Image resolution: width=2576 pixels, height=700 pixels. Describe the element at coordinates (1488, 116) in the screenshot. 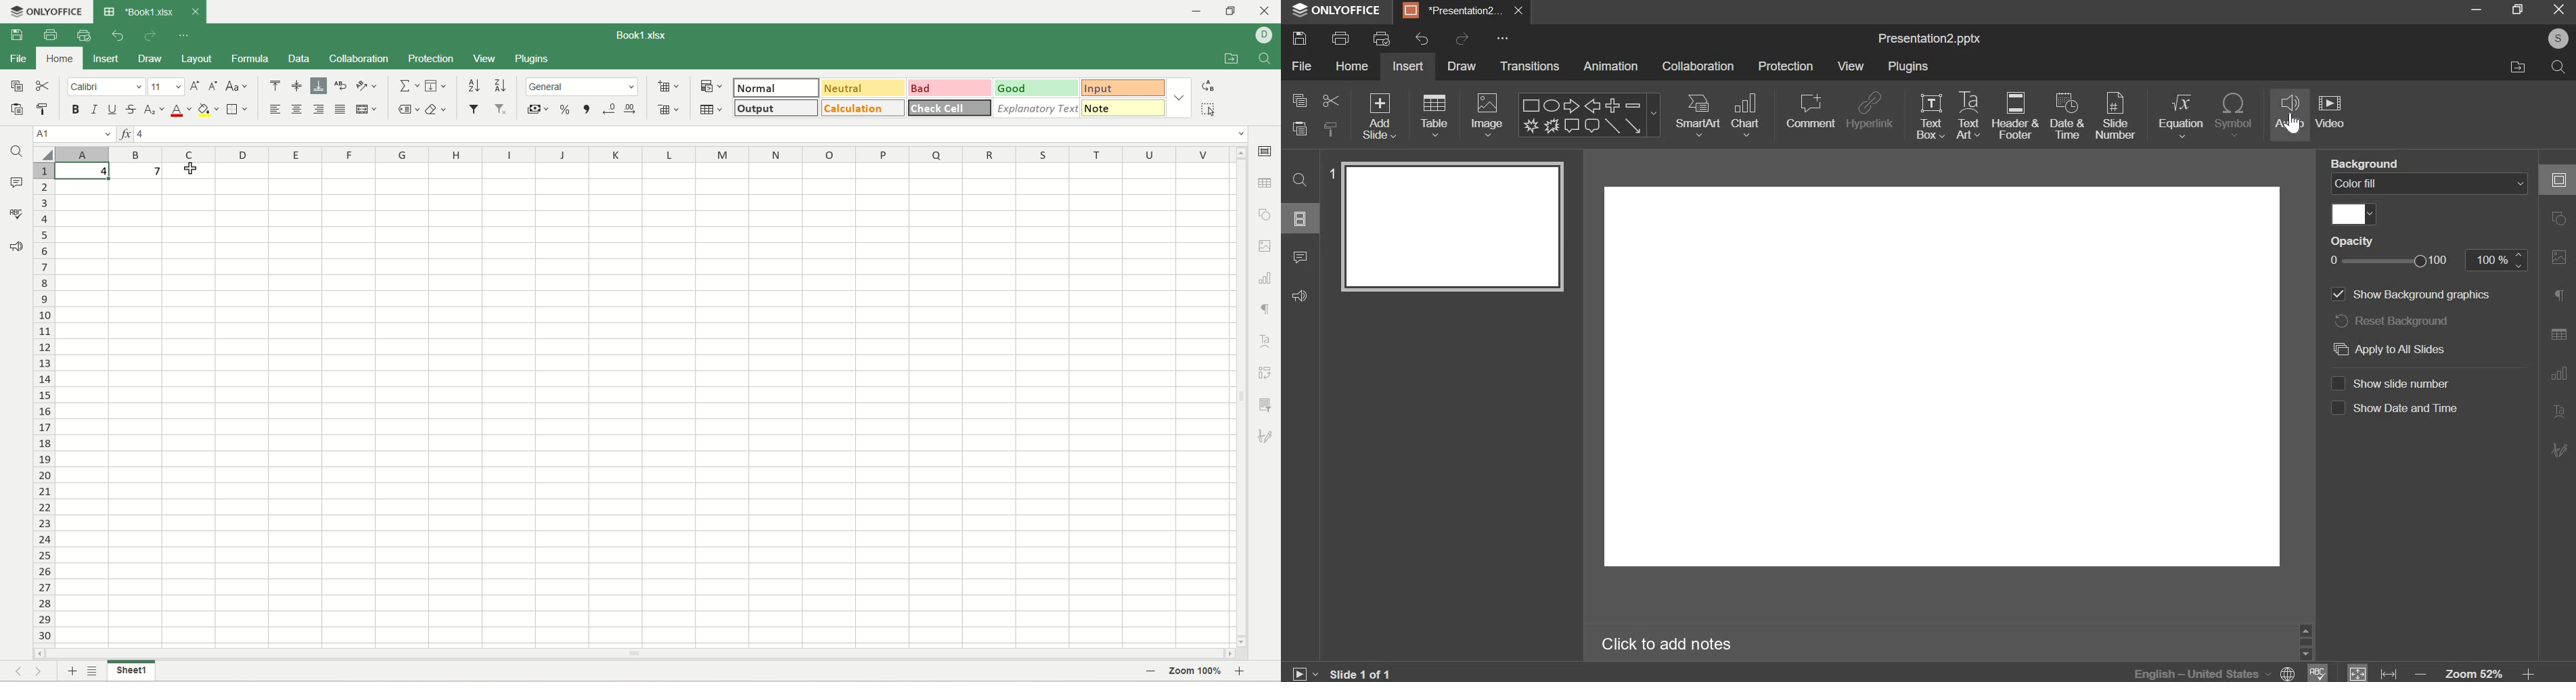

I see `insert image` at that location.